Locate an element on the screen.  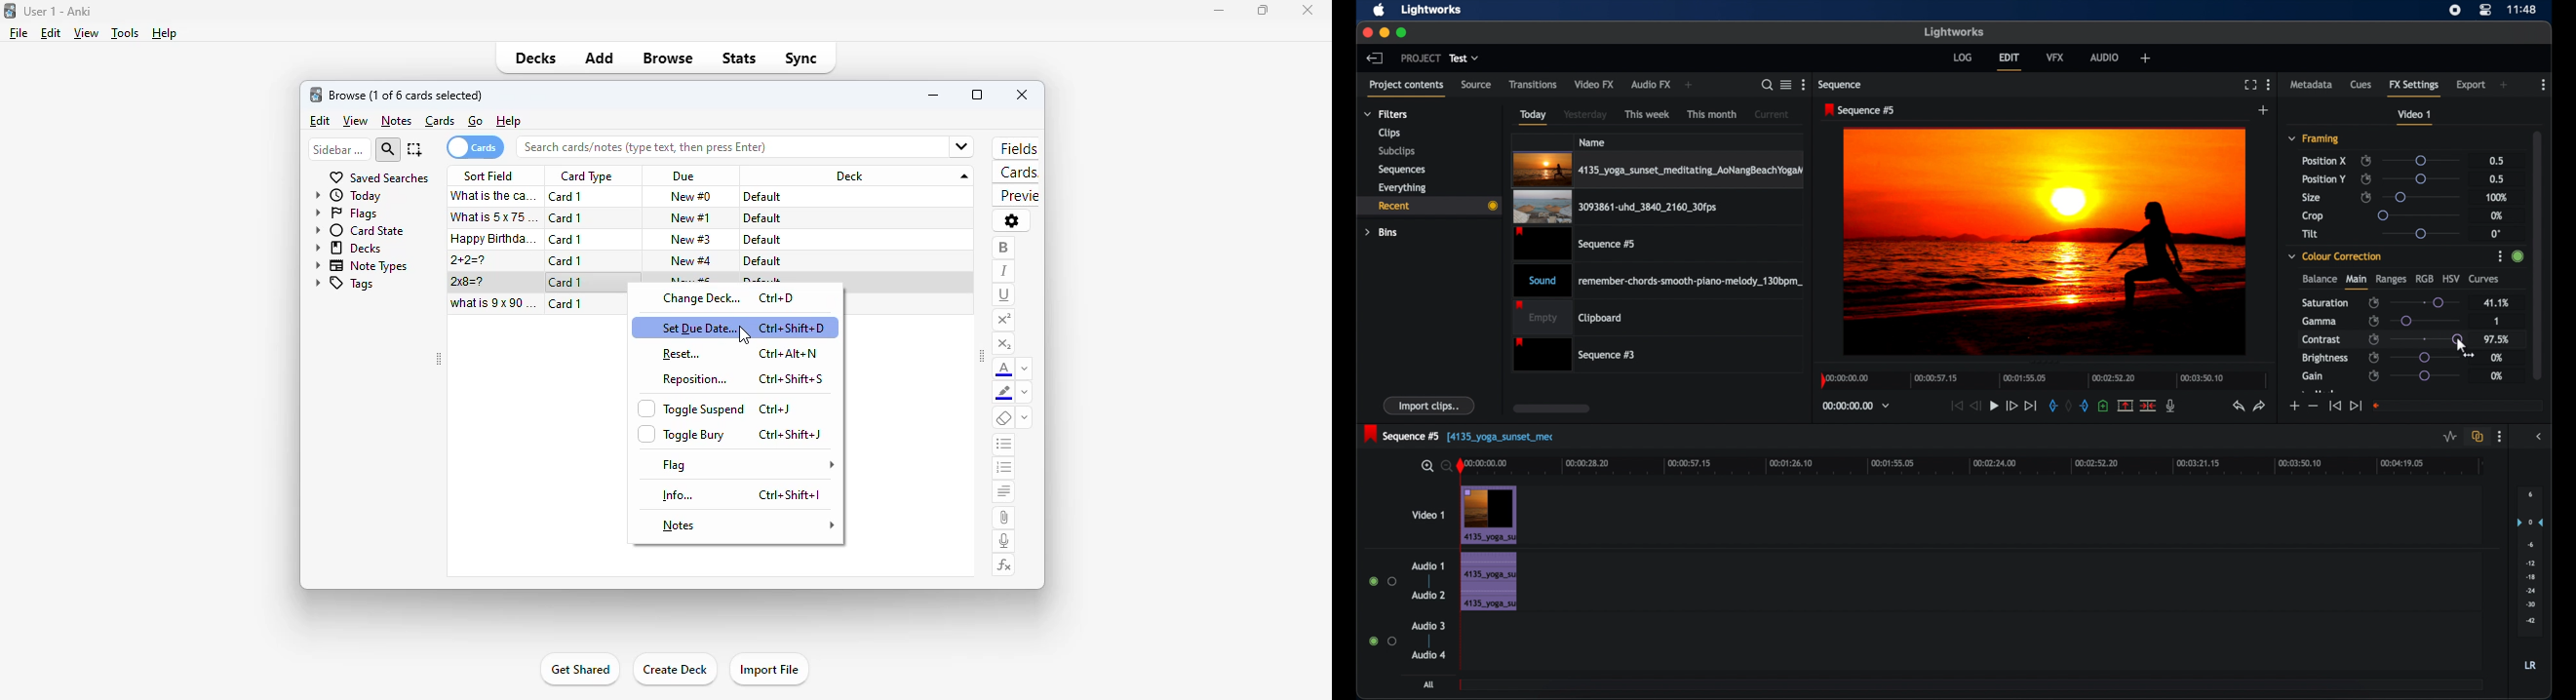
More Options is located at coordinates (2502, 257).